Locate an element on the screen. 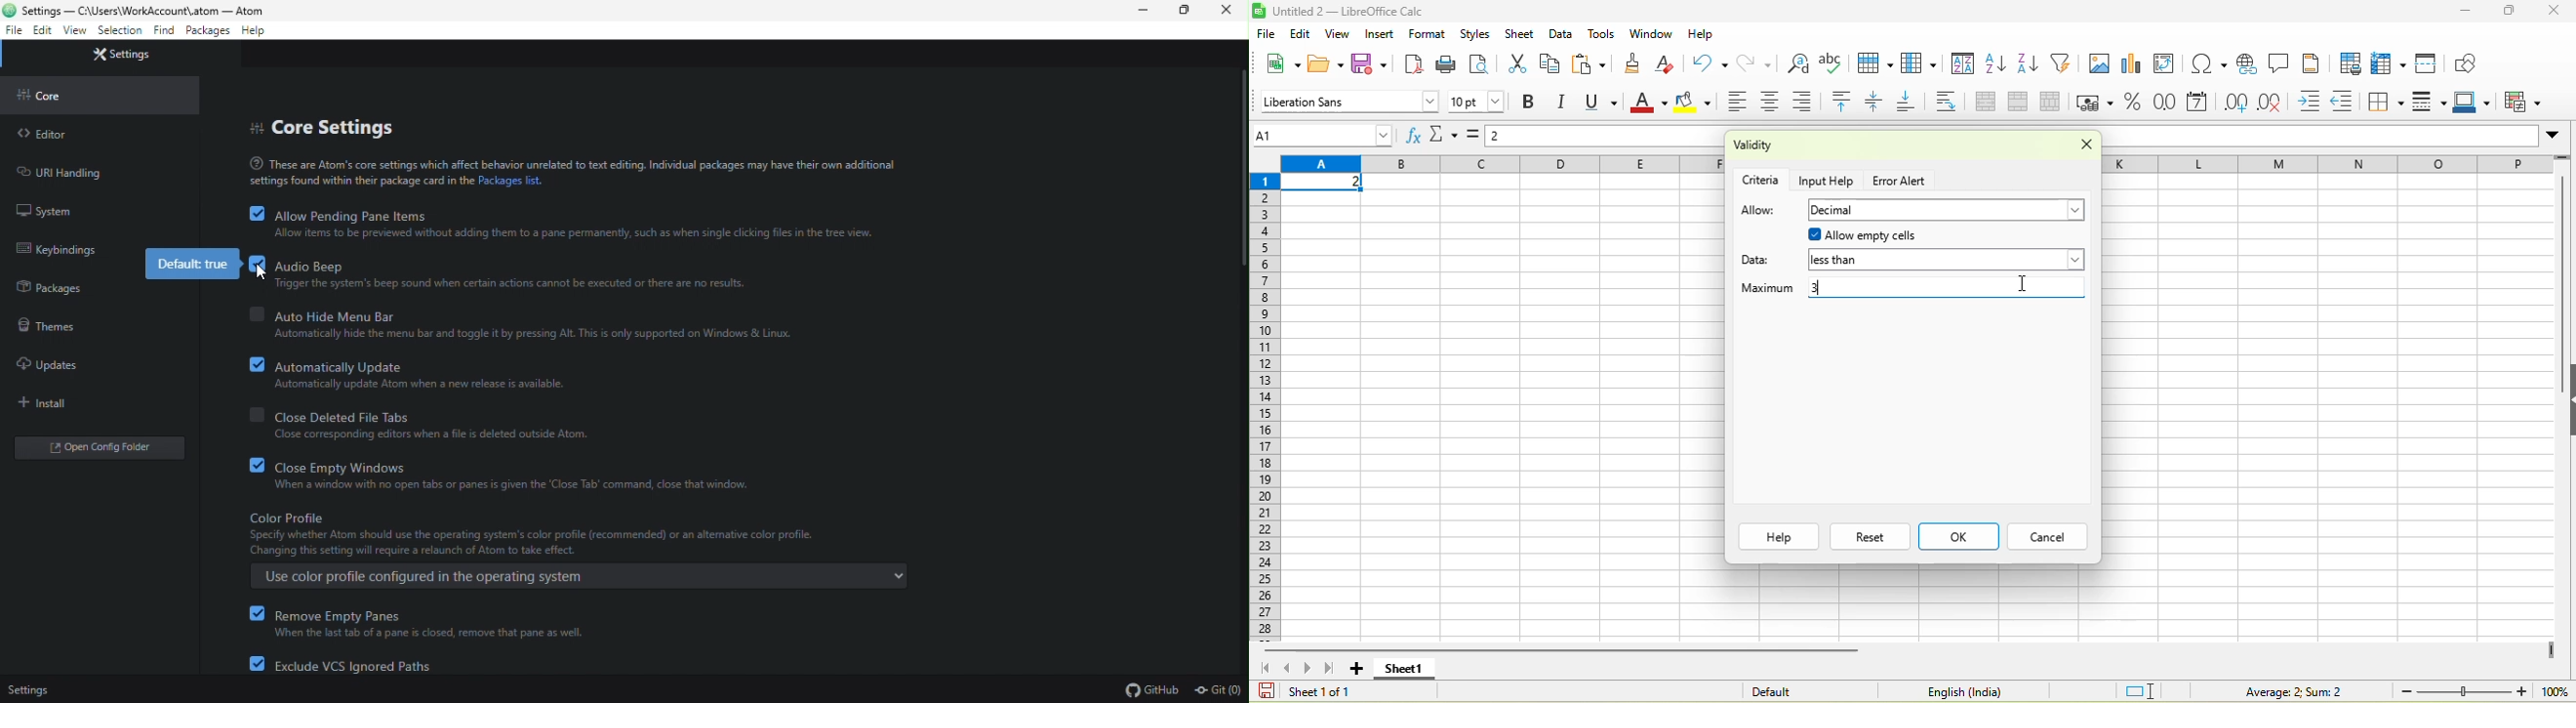  data is located at coordinates (1561, 33).